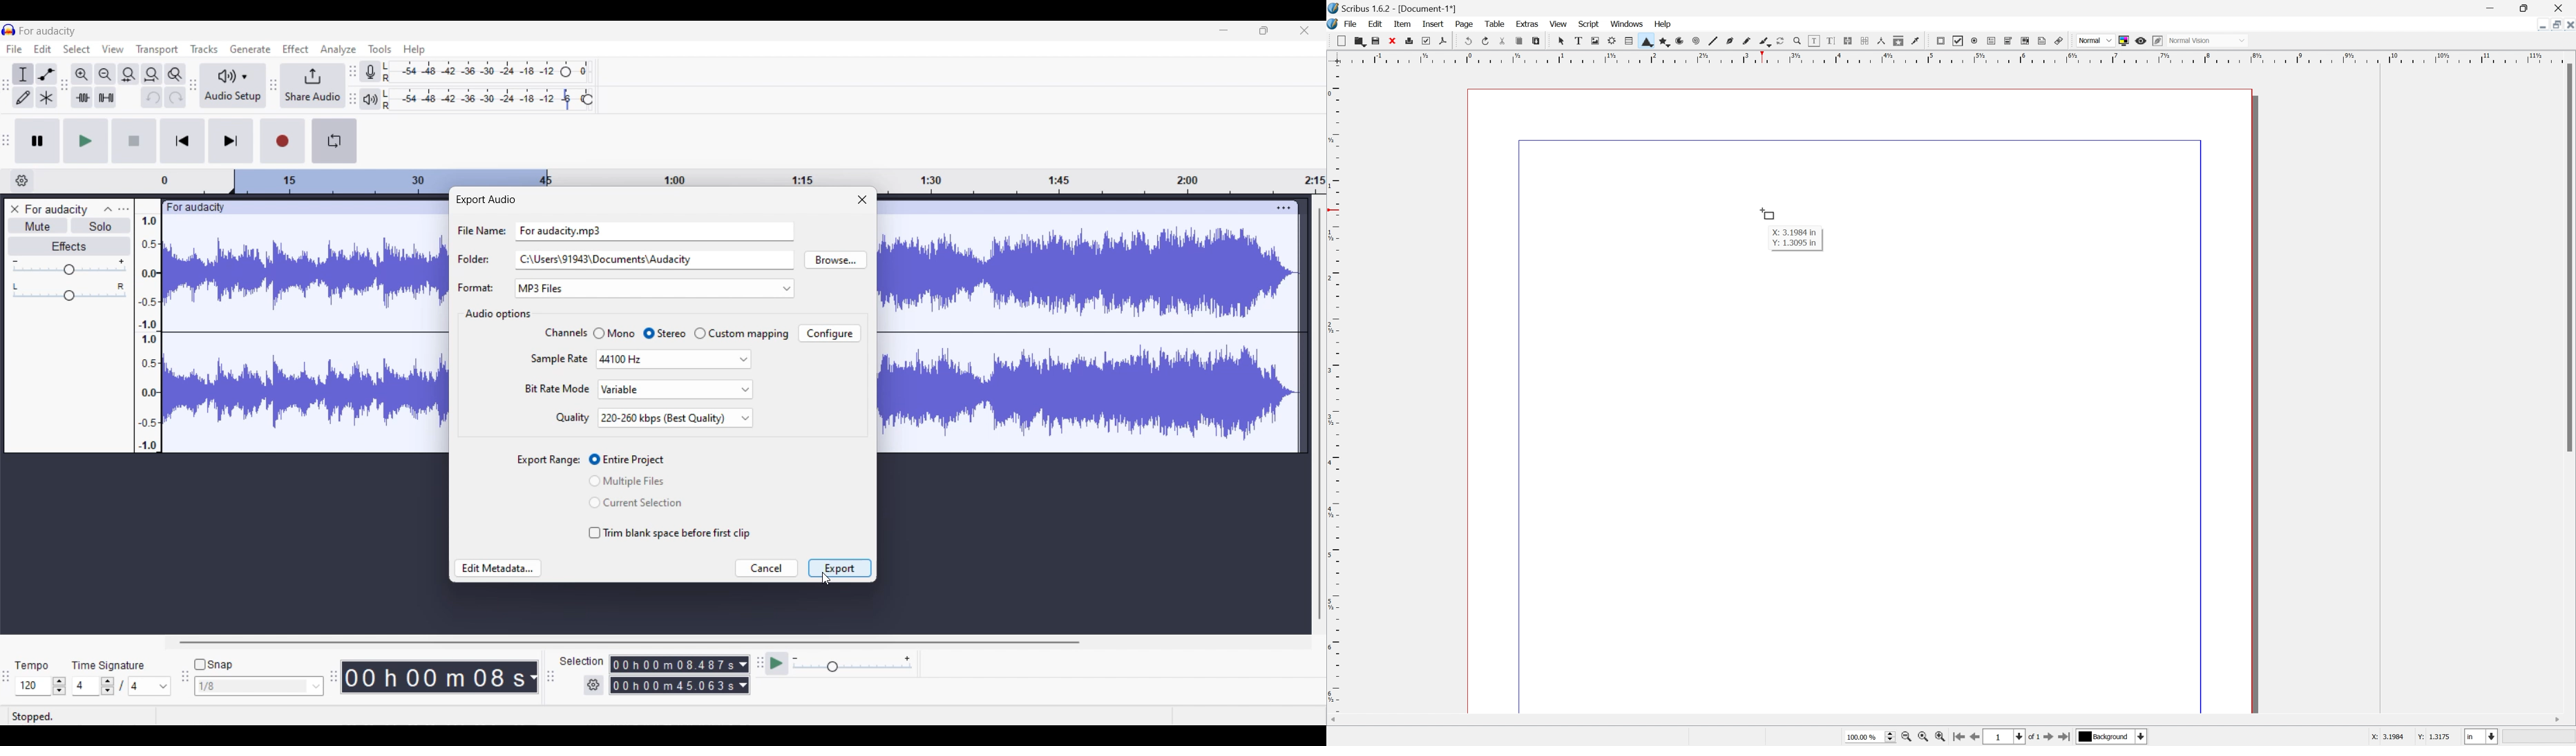  Describe the element at coordinates (1827, 41) in the screenshot. I see `Edit text with story editor` at that location.